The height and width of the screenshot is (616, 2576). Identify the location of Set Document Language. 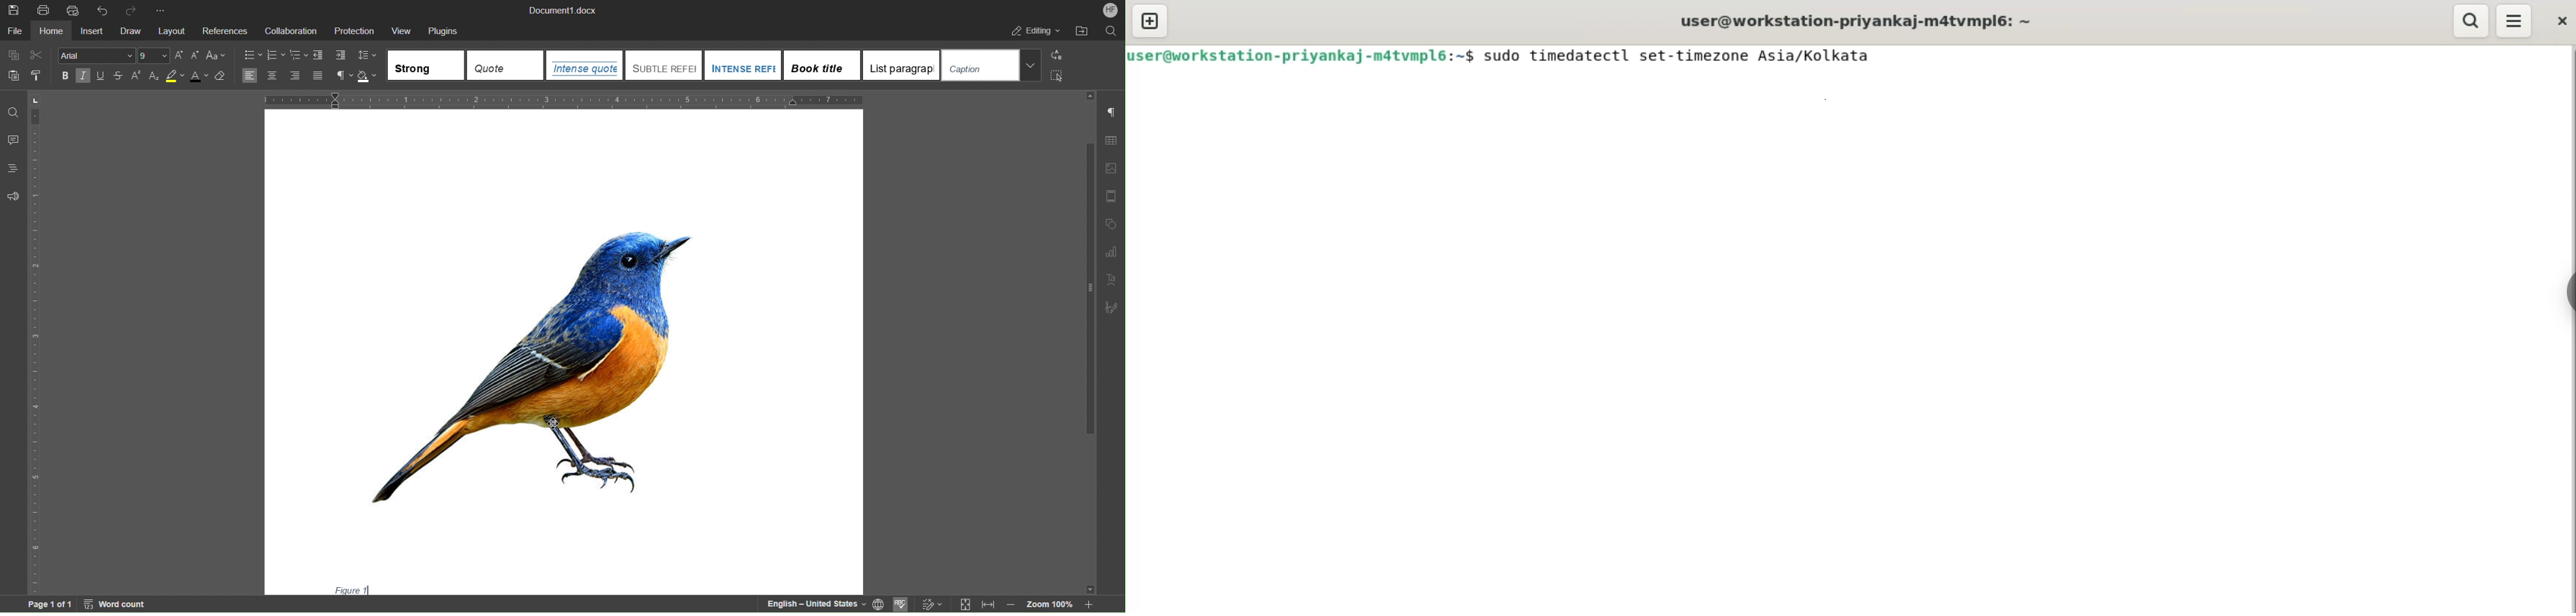
(880, 603).